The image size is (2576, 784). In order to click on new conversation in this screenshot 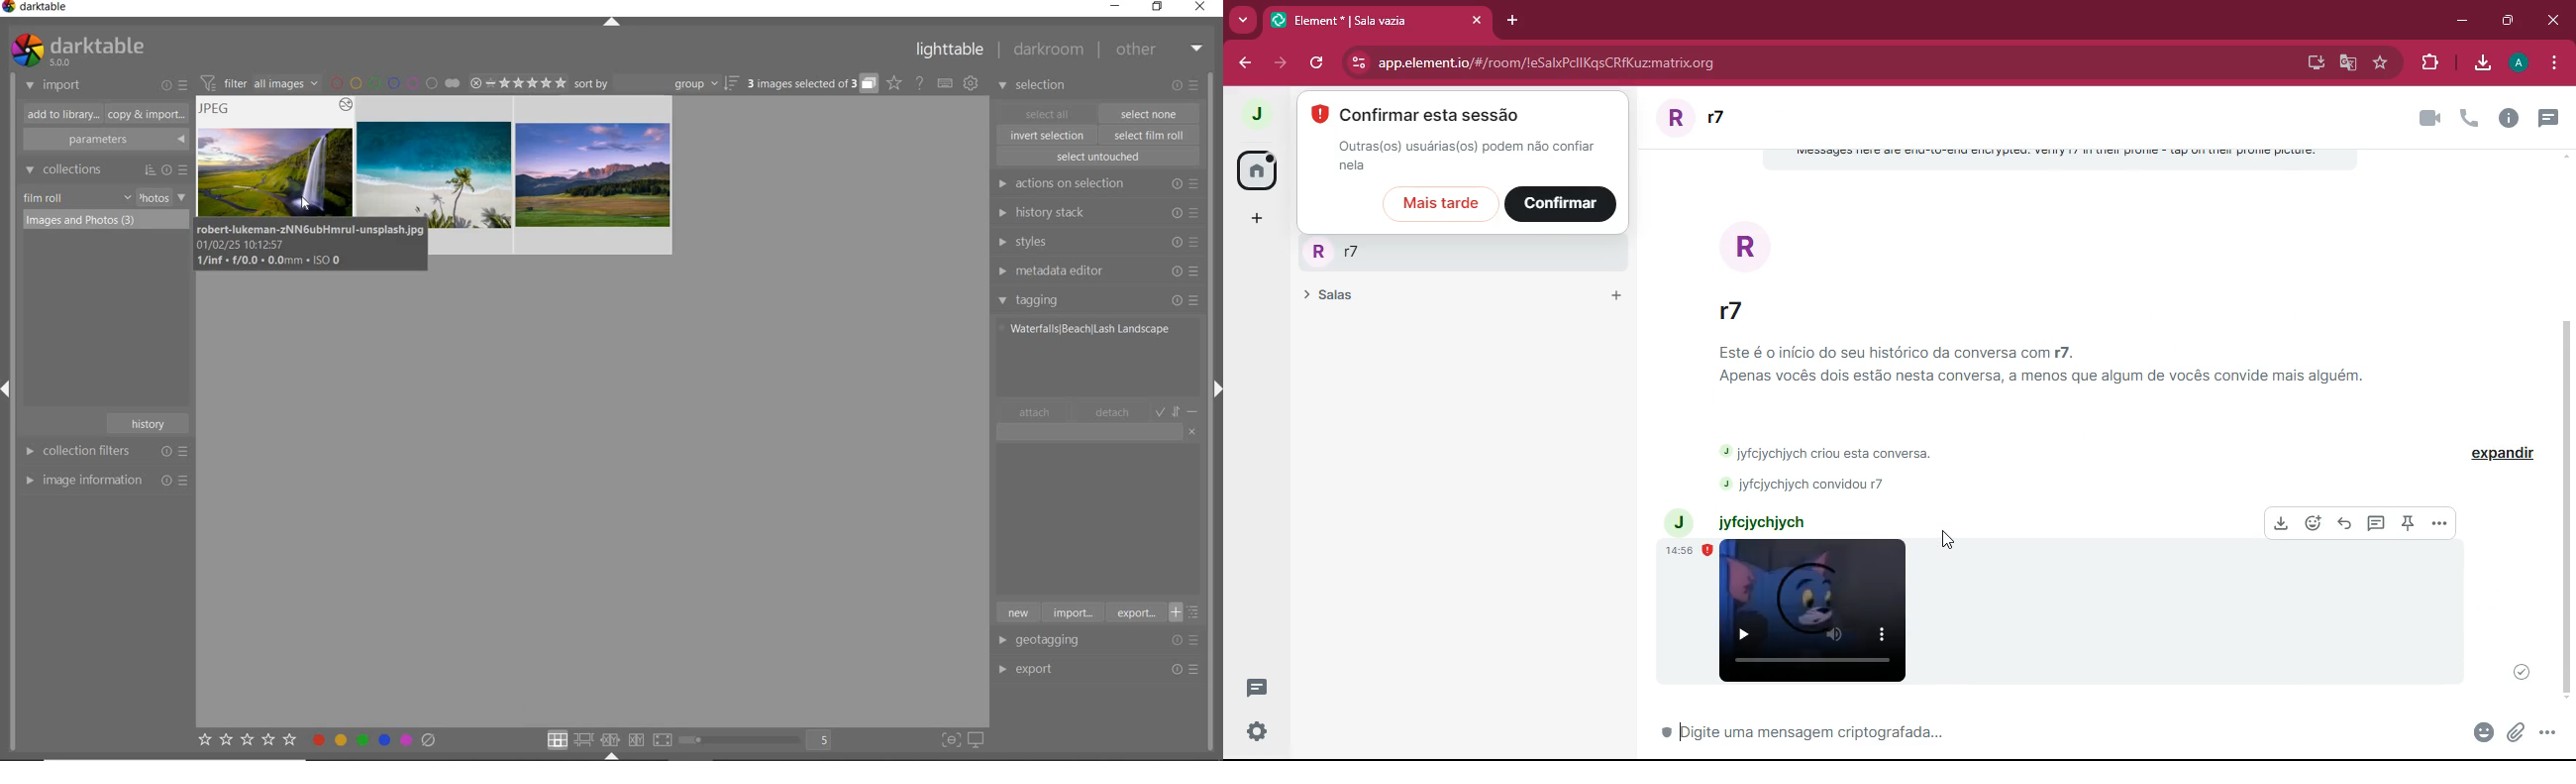, I will do `click(1260, 690)`.